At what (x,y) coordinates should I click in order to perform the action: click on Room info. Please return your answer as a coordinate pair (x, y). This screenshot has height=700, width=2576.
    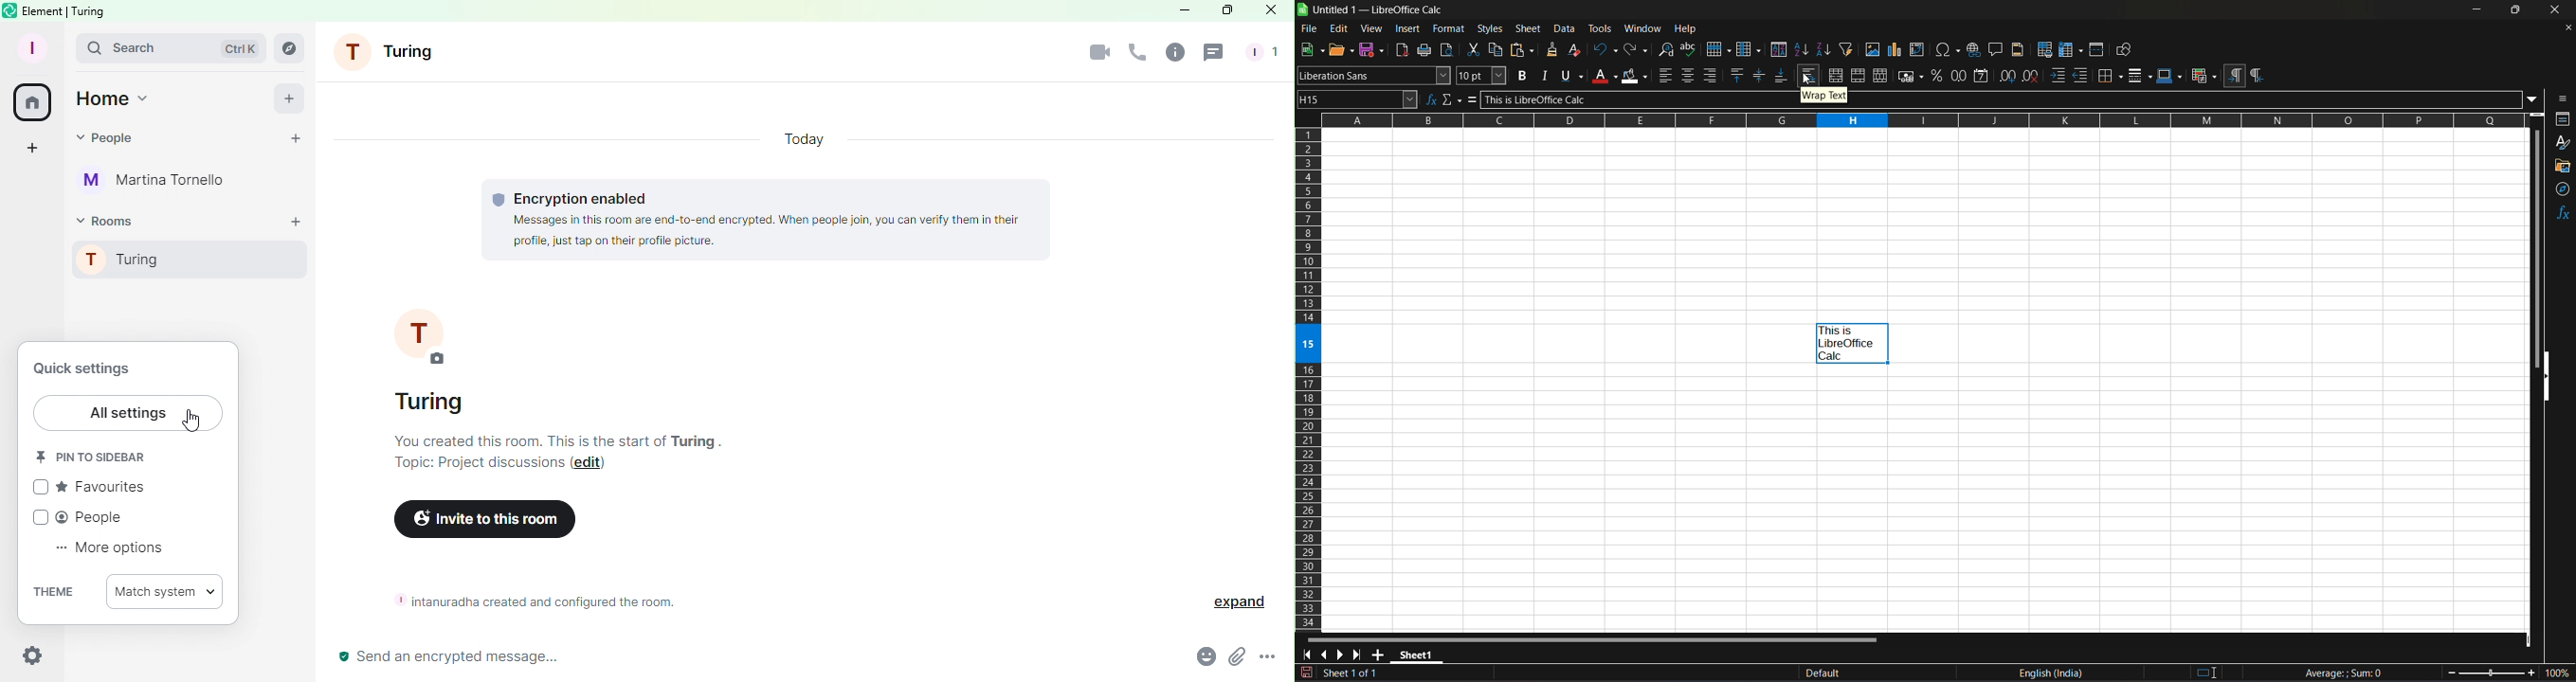
    Looking at the image, I should click on (1172, 56).